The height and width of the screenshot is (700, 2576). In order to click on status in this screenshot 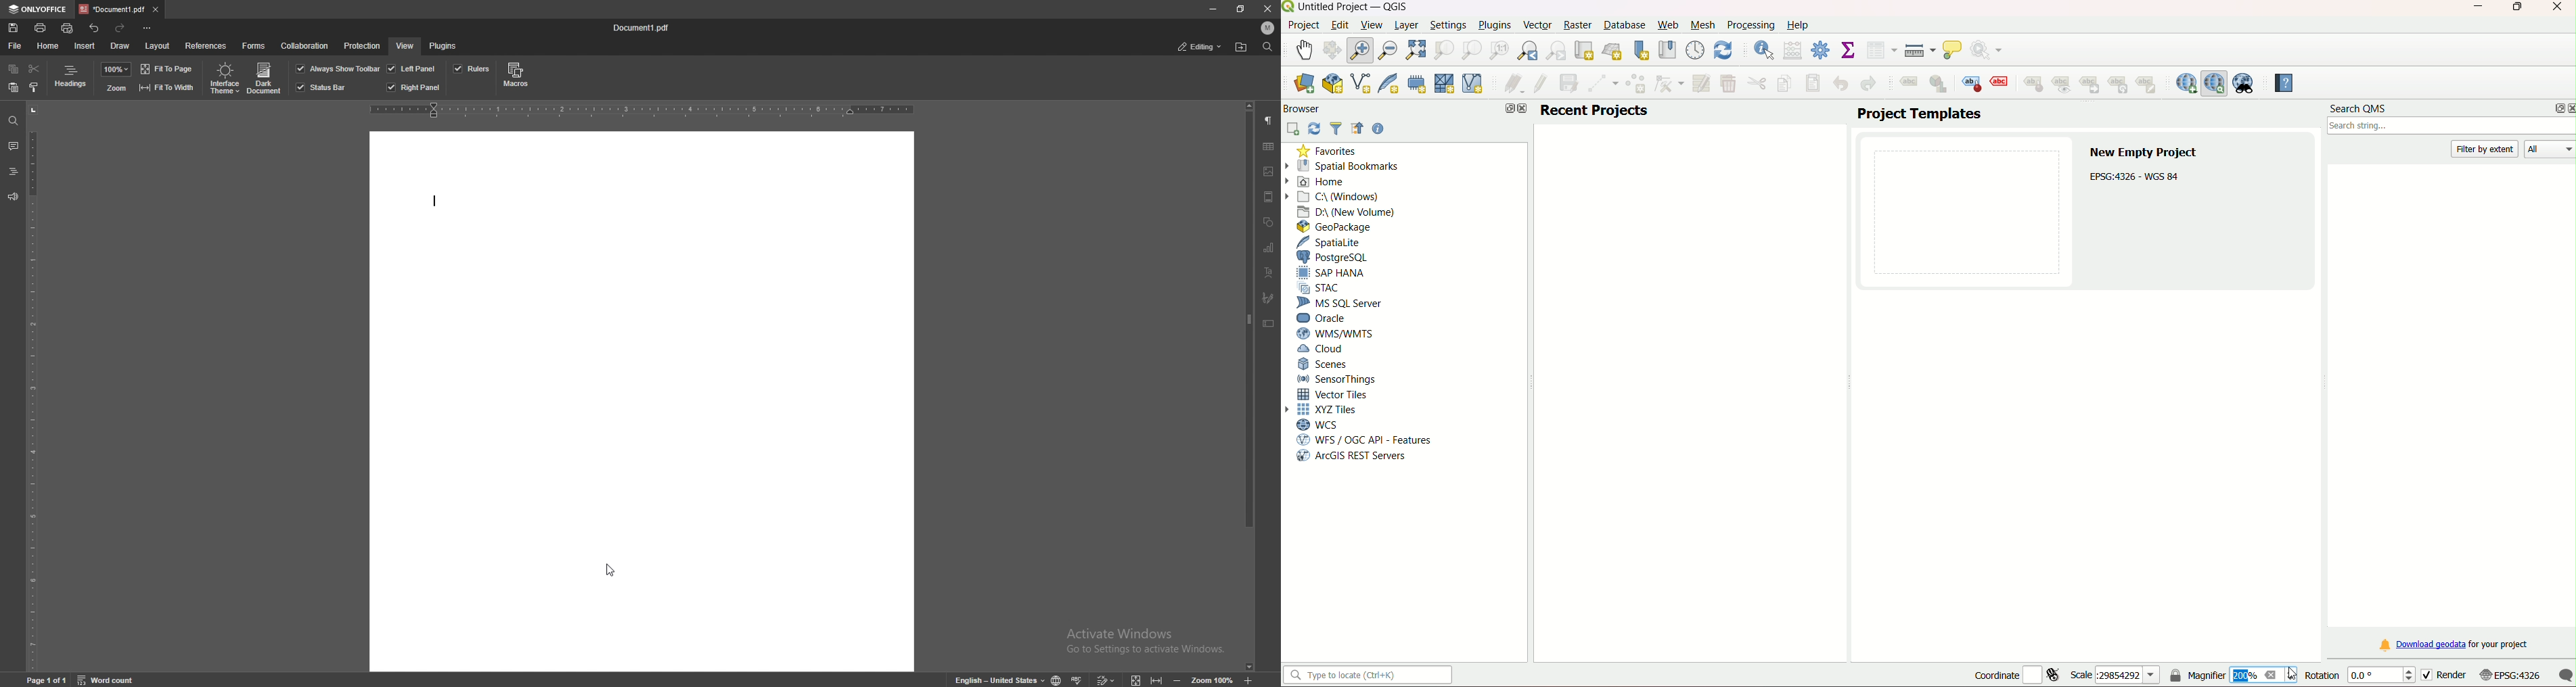, I will do `click(1201, 46)`.